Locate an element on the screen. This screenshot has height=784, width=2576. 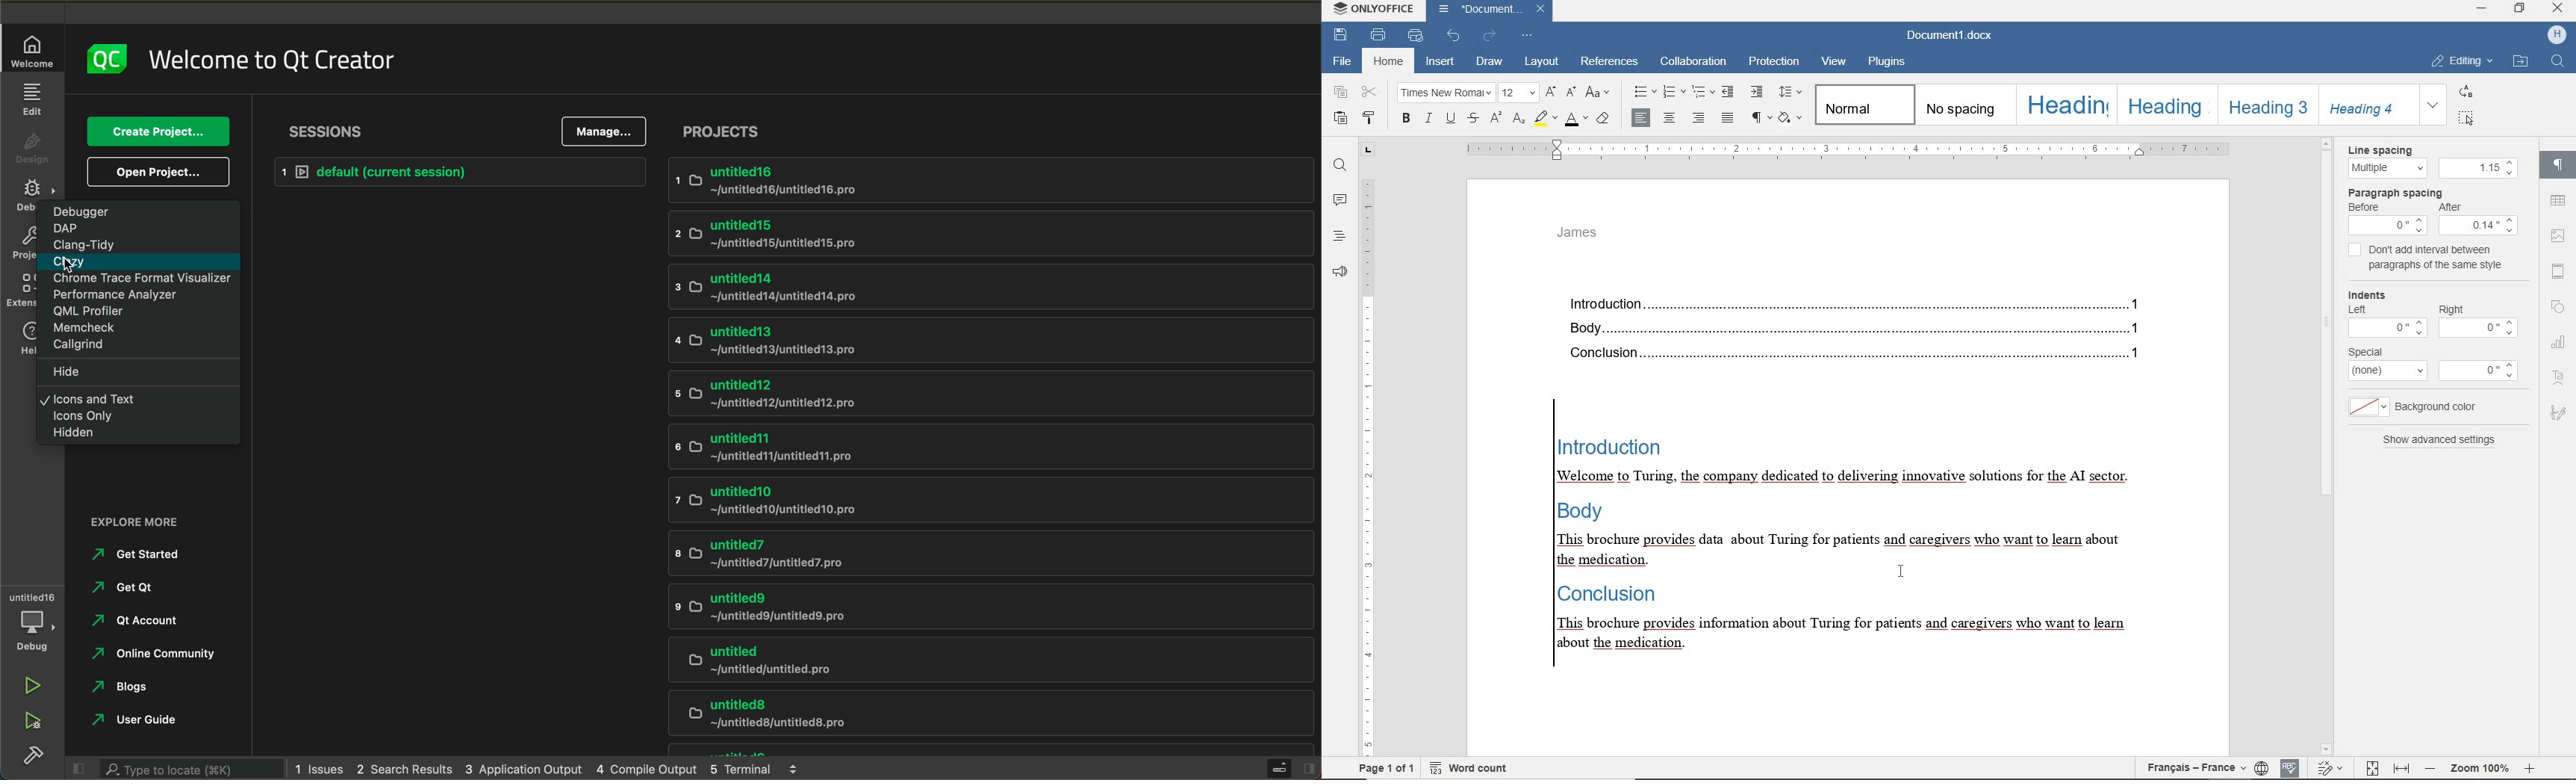
change case is located at coordinates (1599, 92).